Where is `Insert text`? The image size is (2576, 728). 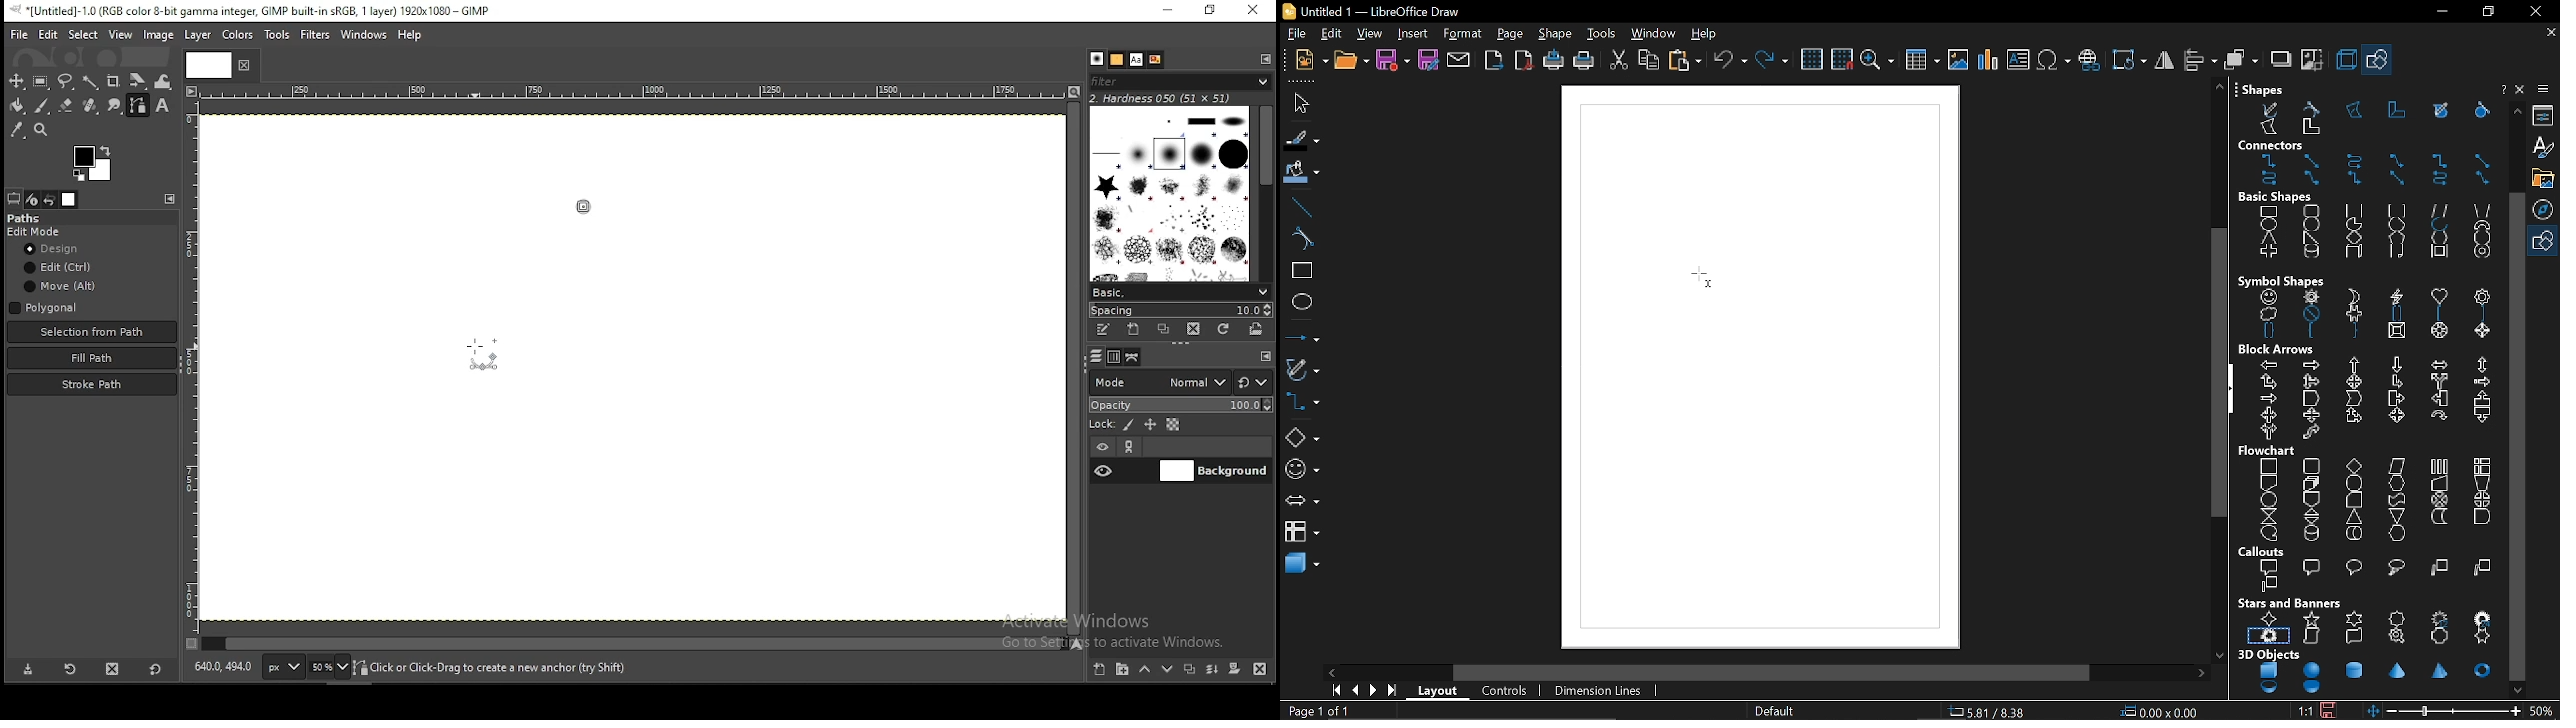
Insert text is located at coordinates (2018, 61).